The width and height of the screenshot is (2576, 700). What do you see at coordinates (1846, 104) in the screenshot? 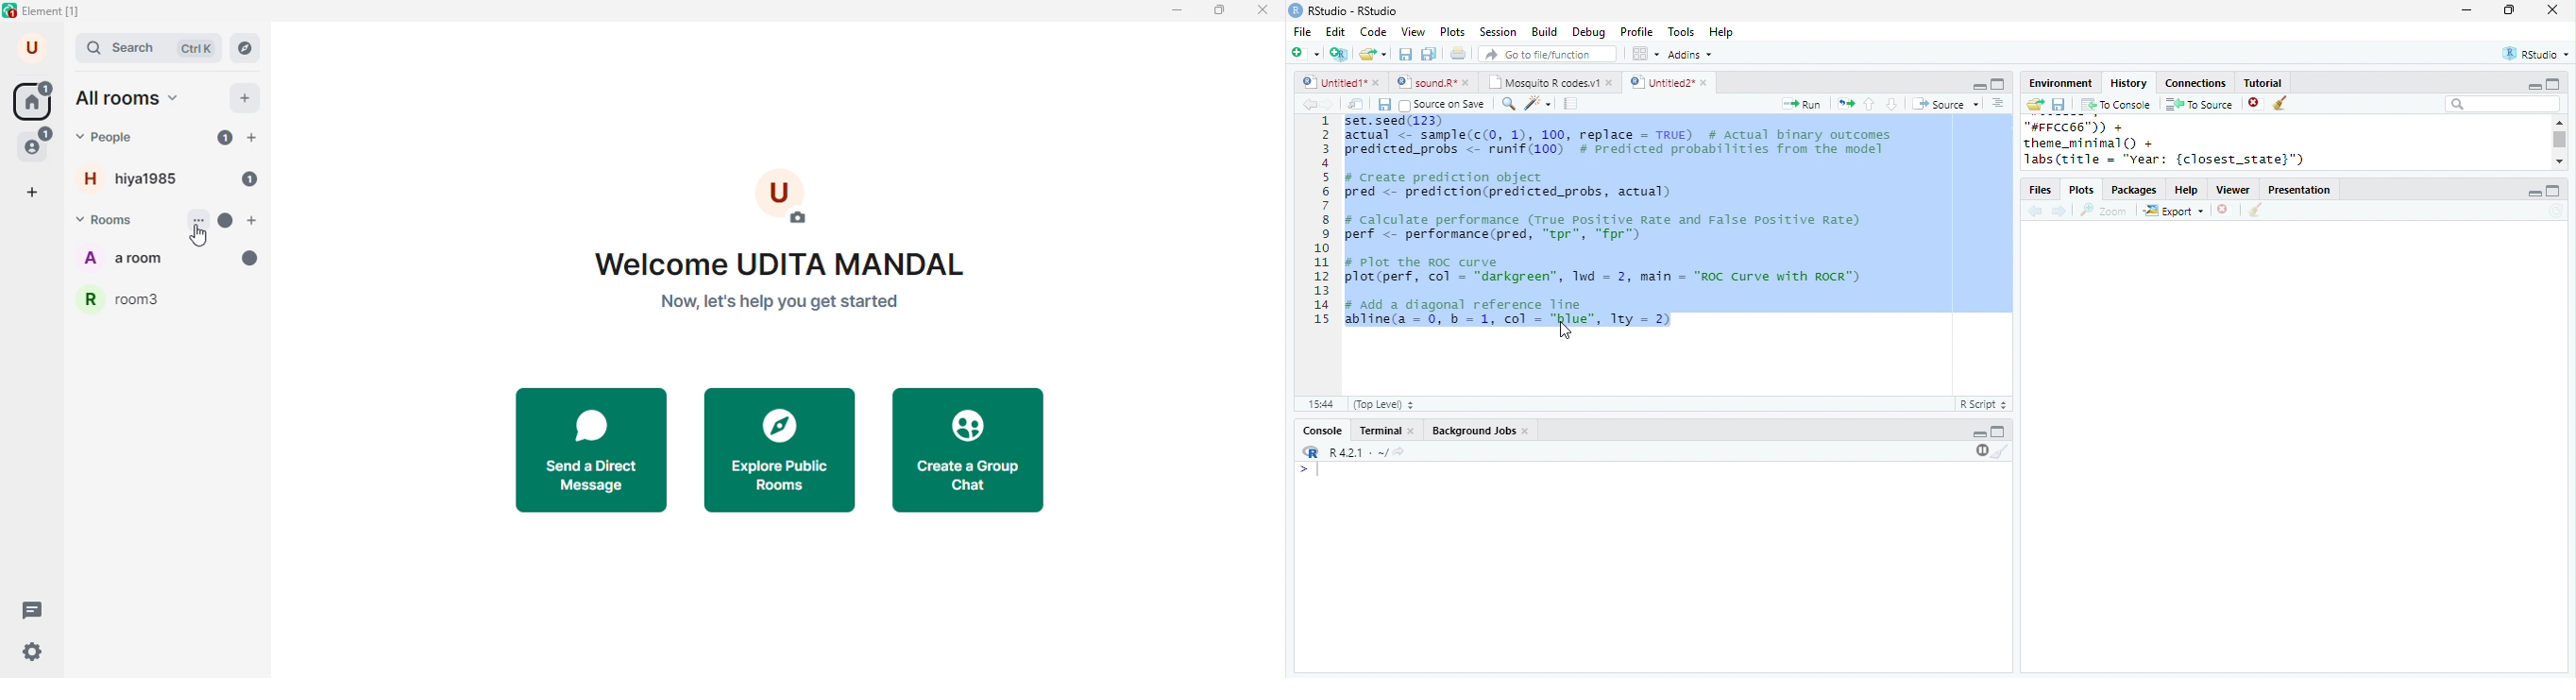
I see `rerun` at bounding box center [1846, 104].